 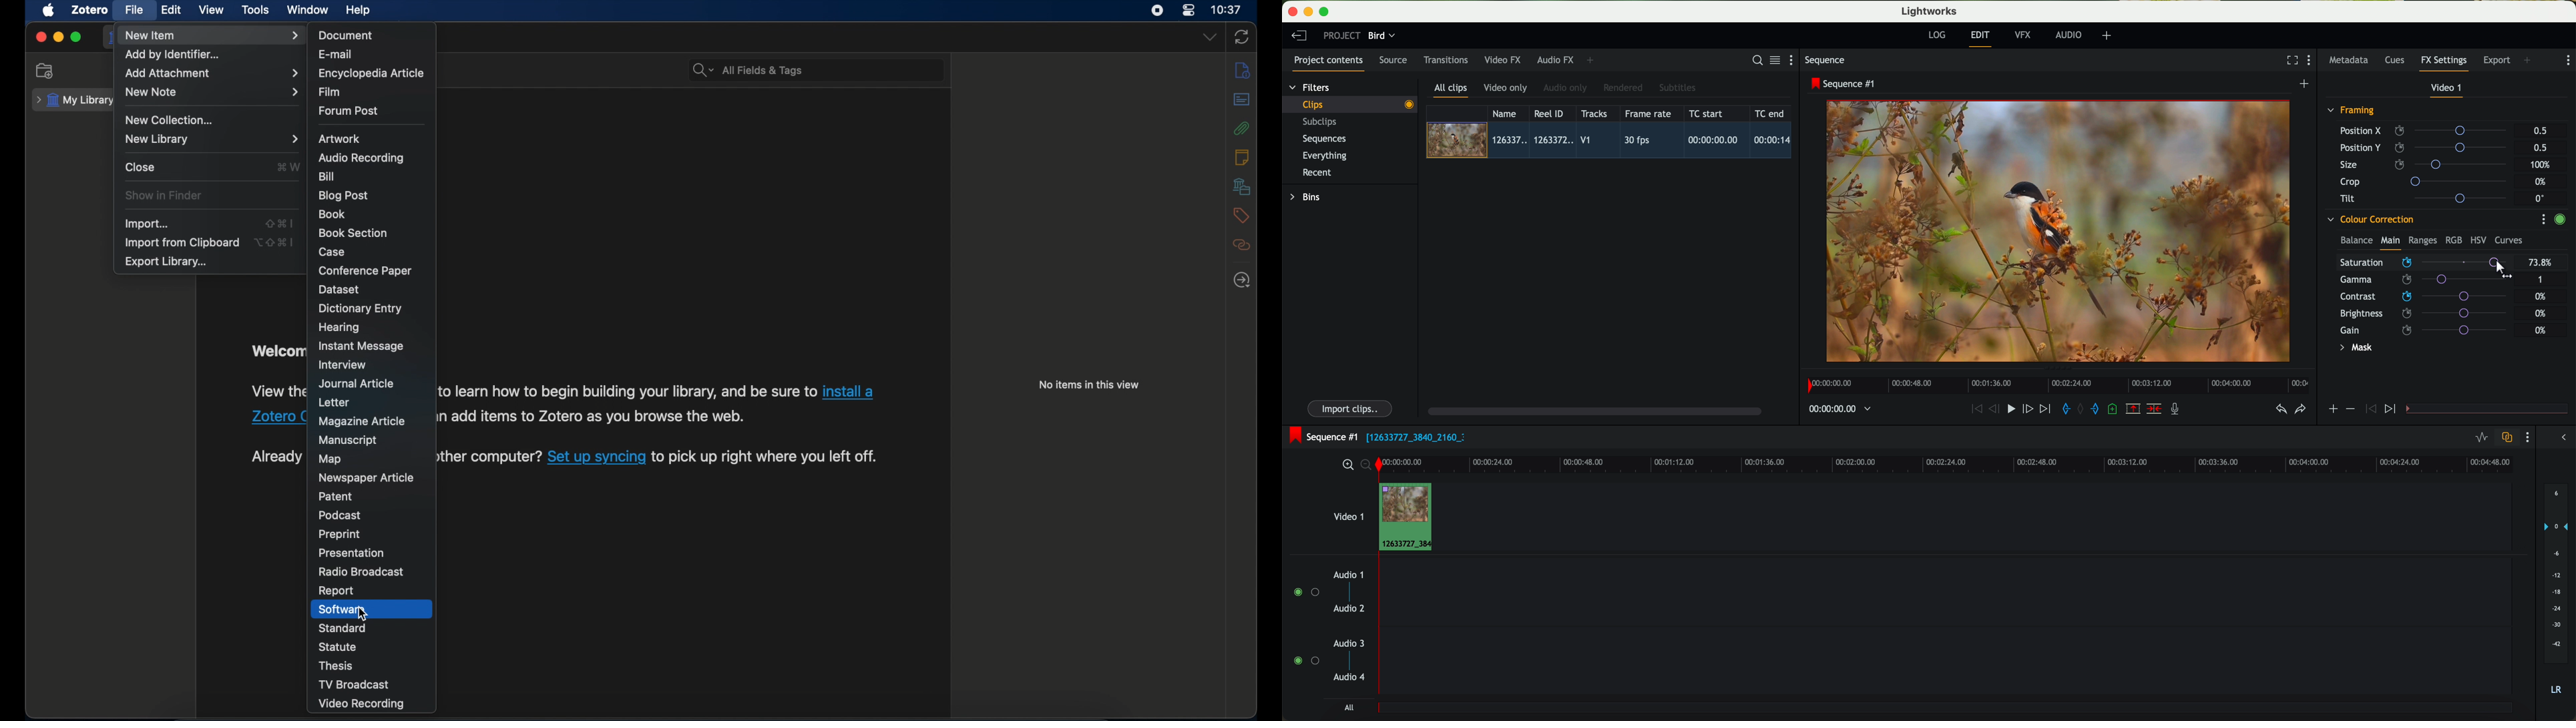 What do you see at coordinates (2541, 263) in the screenshot?
I see `73.8%` at bounding box center [2541, 263].